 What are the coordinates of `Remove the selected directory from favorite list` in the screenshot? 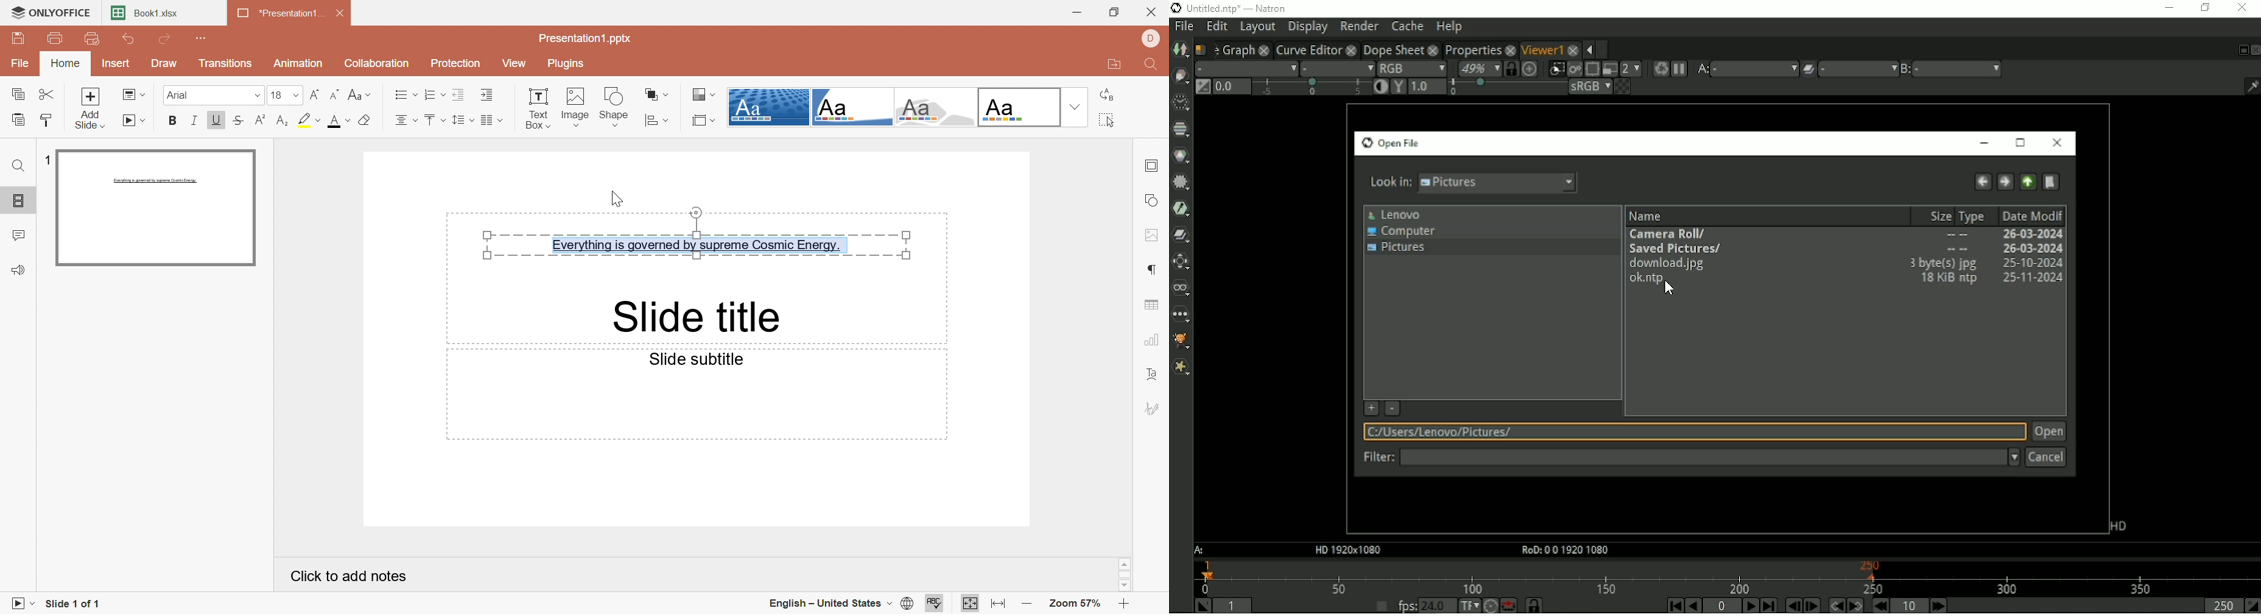 It's located at (1393, 408).